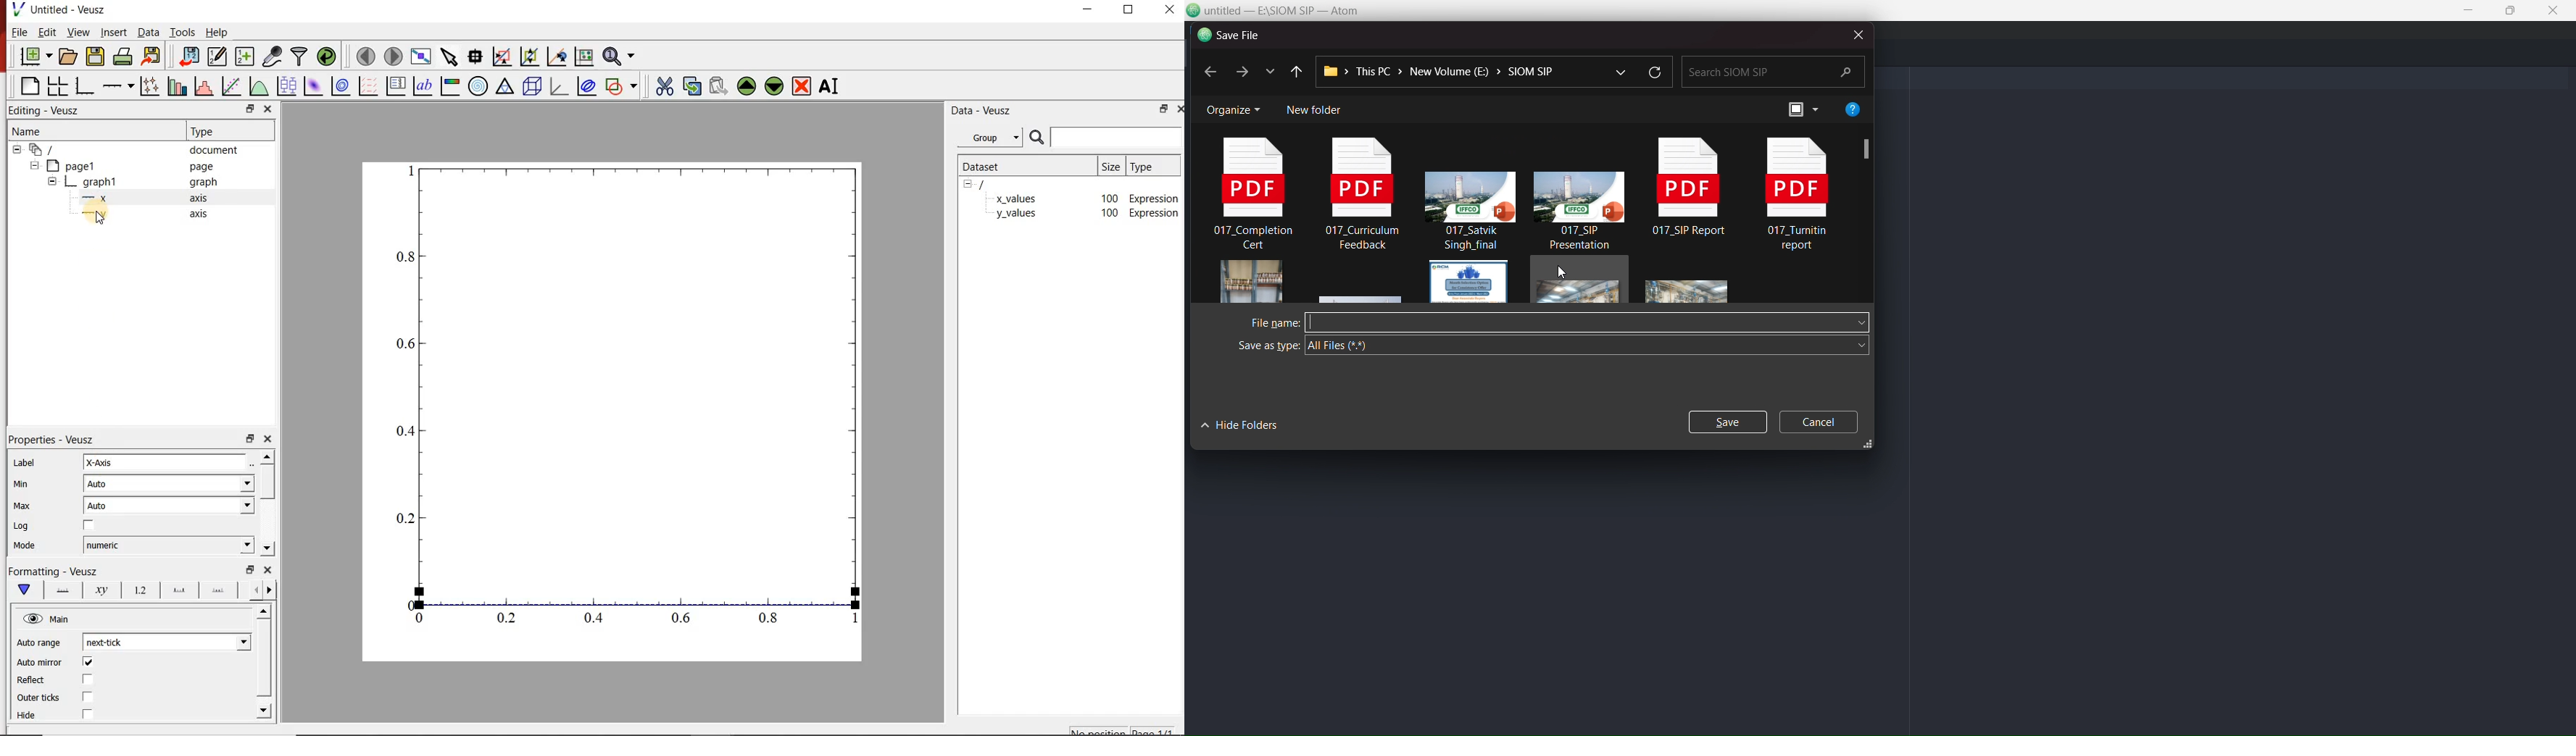 The image size is (2576, 756). What do you see at coordinates (666, 87) in the screenshot?
I see `cut the selected widget` at bounding box center [666, 87].